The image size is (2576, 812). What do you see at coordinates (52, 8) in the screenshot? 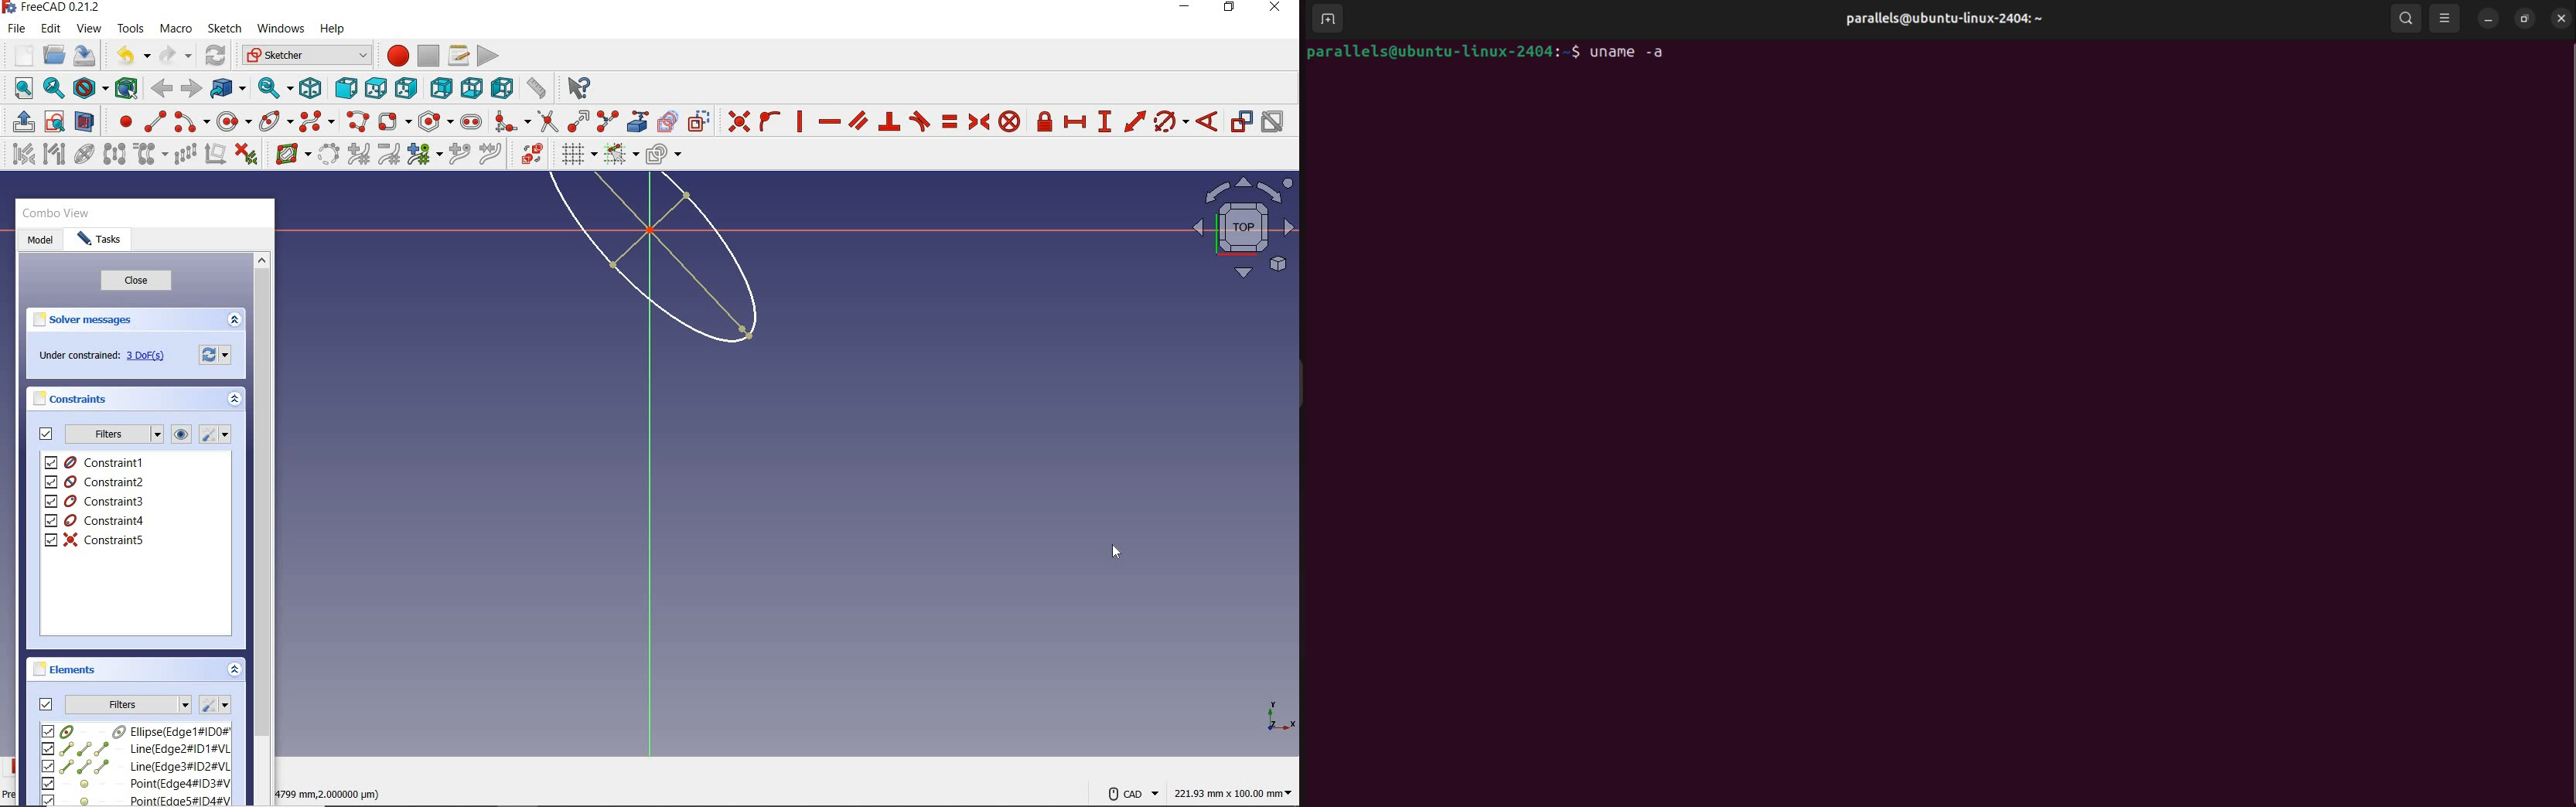
I see `system name` at bounding box center [52, 8].